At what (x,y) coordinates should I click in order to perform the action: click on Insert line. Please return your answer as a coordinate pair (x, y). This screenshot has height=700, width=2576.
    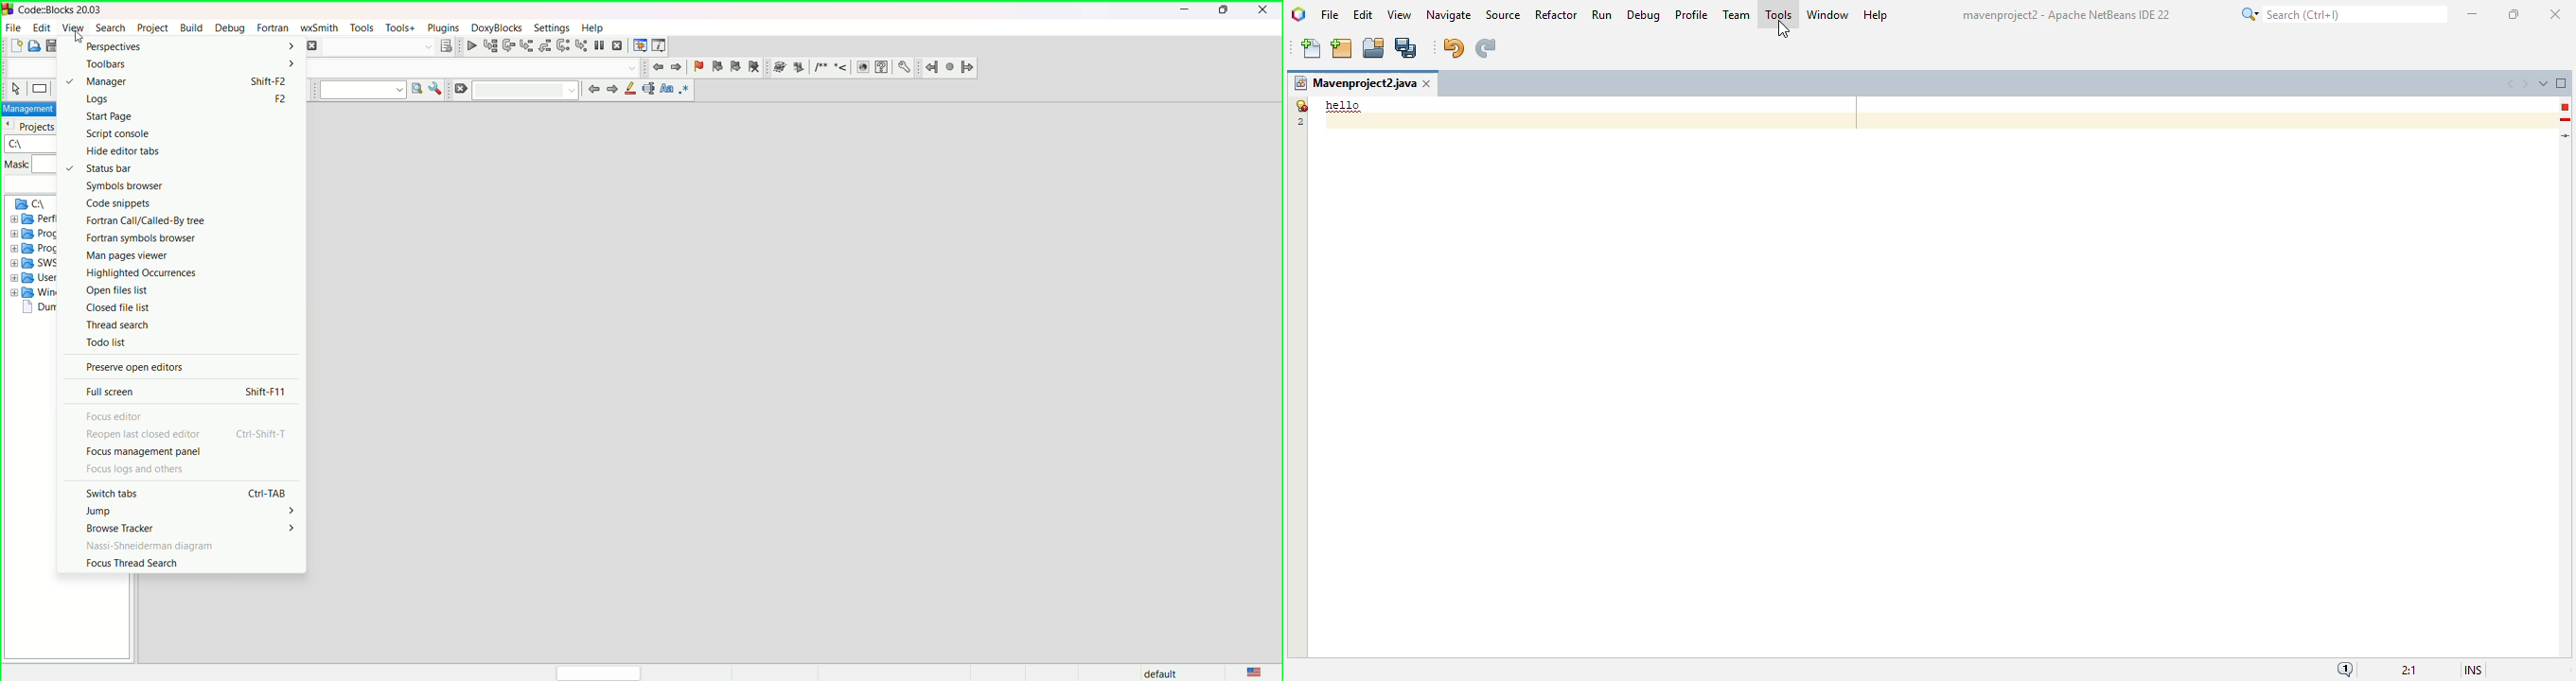
    Looking at the image, I should click on (840, 68).